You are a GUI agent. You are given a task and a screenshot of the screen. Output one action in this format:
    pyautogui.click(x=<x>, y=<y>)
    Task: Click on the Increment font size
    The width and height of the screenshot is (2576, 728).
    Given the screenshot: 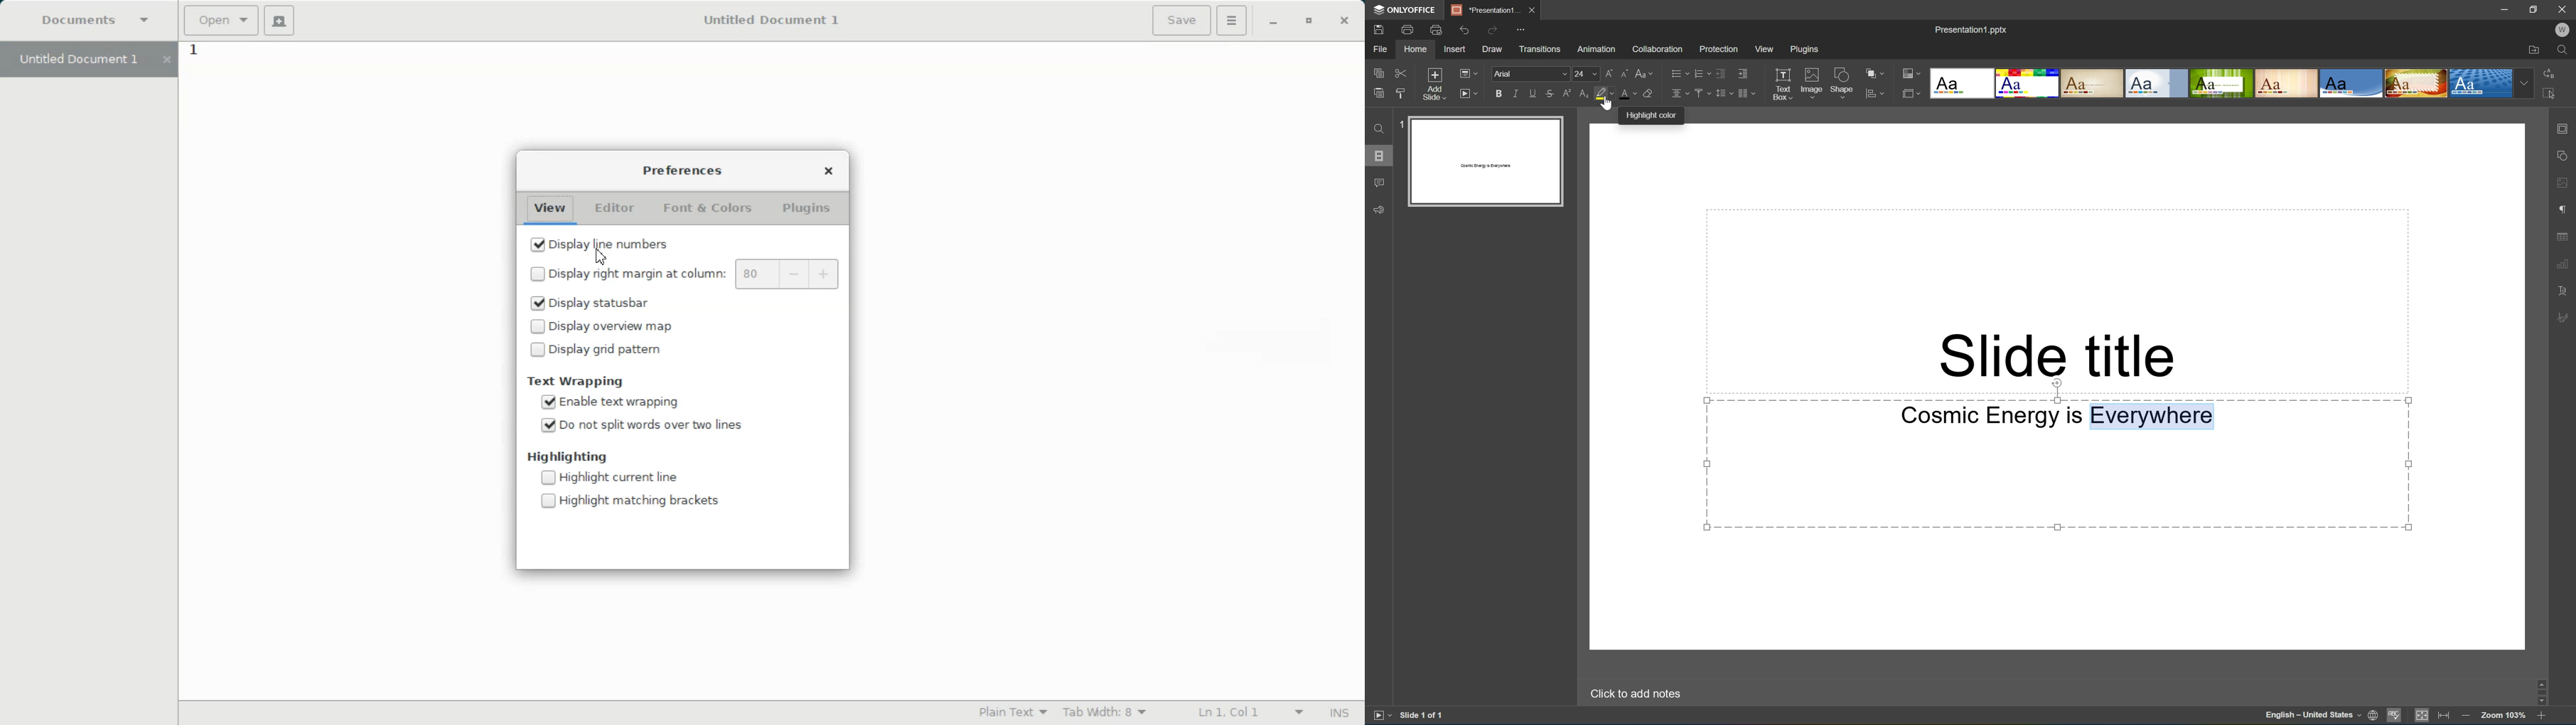 What is the action you would take?
    pyautogui.click(x=1608, y=70)
    